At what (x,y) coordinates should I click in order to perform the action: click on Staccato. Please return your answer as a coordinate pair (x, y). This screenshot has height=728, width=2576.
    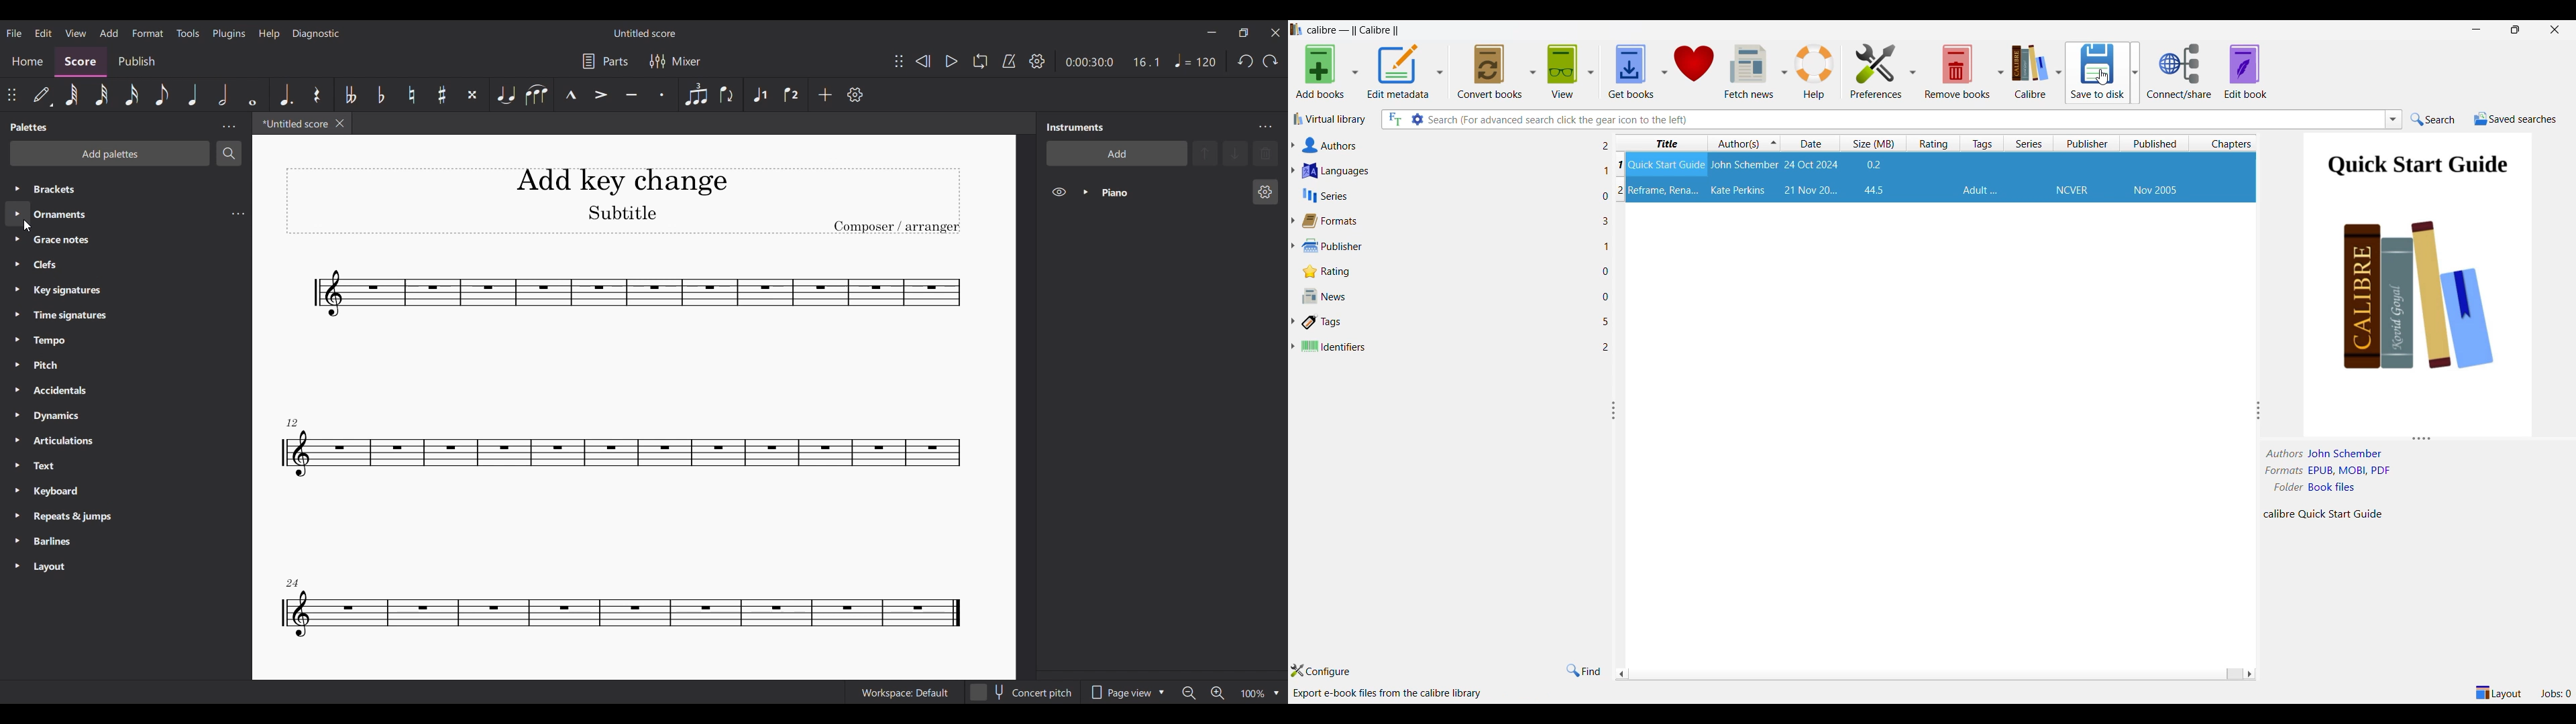
    Looking at the image, I should click on (662, 95).